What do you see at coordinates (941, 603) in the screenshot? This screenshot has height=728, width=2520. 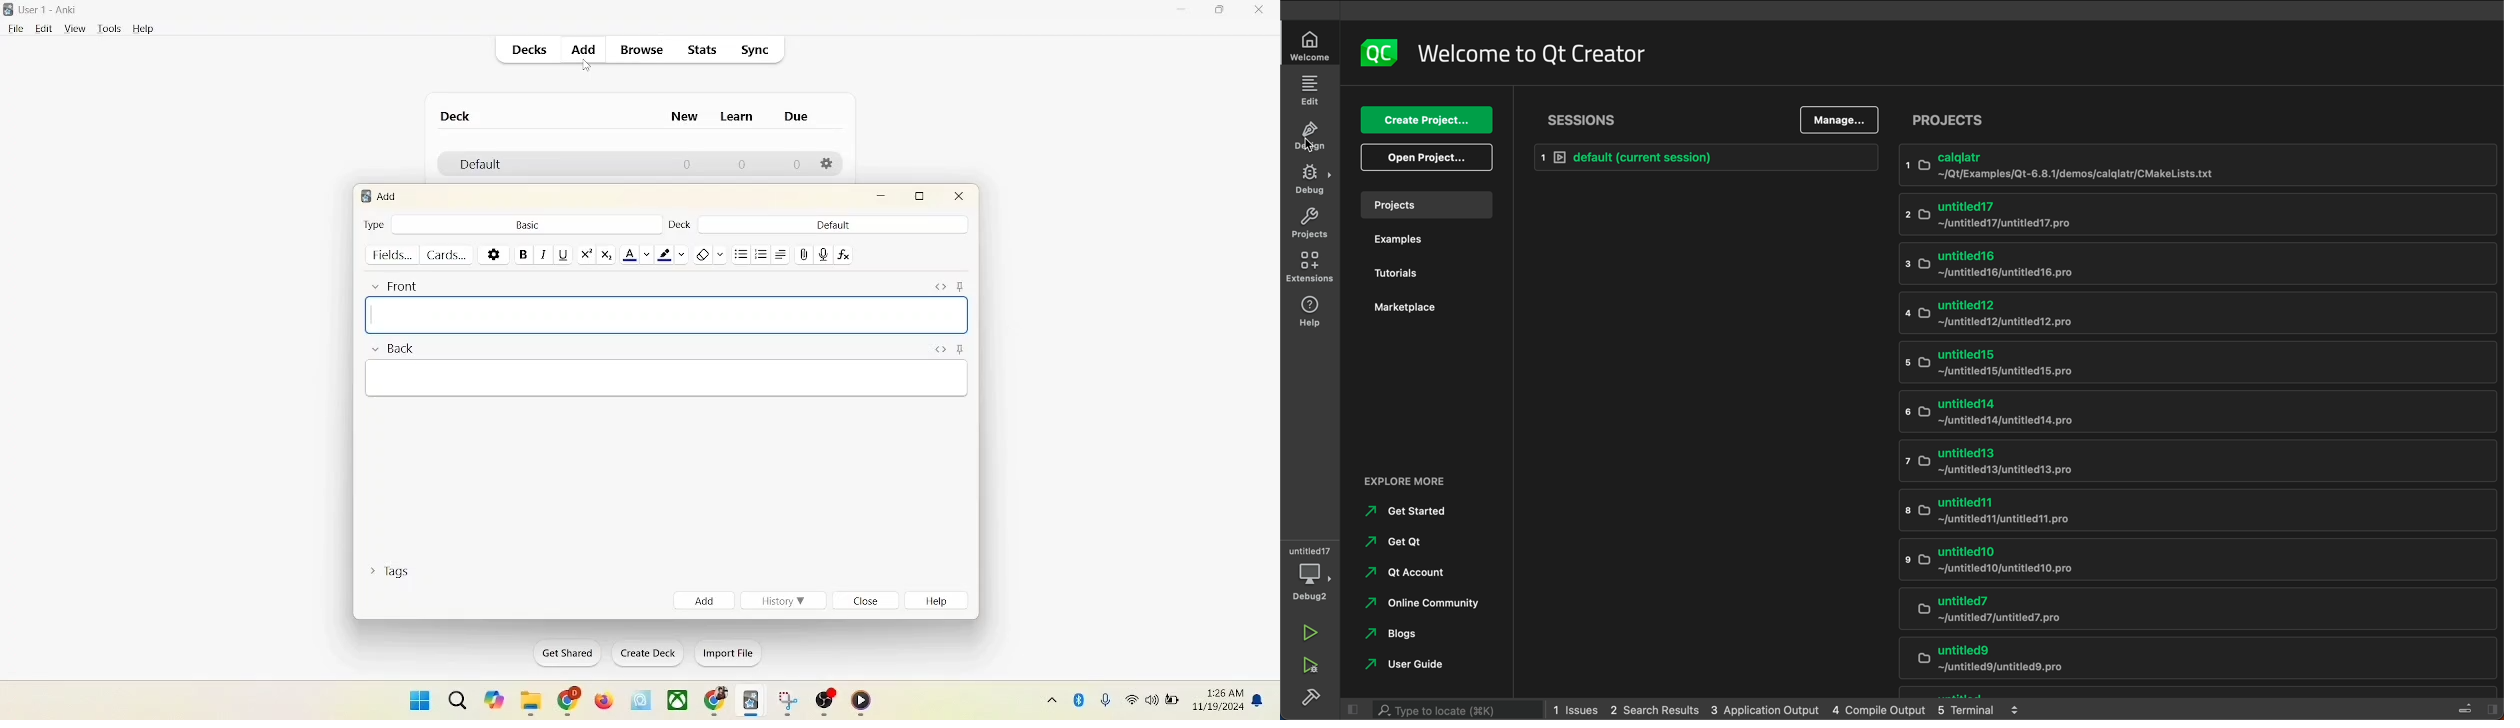 I see `help` at bounding box center [941, 603].